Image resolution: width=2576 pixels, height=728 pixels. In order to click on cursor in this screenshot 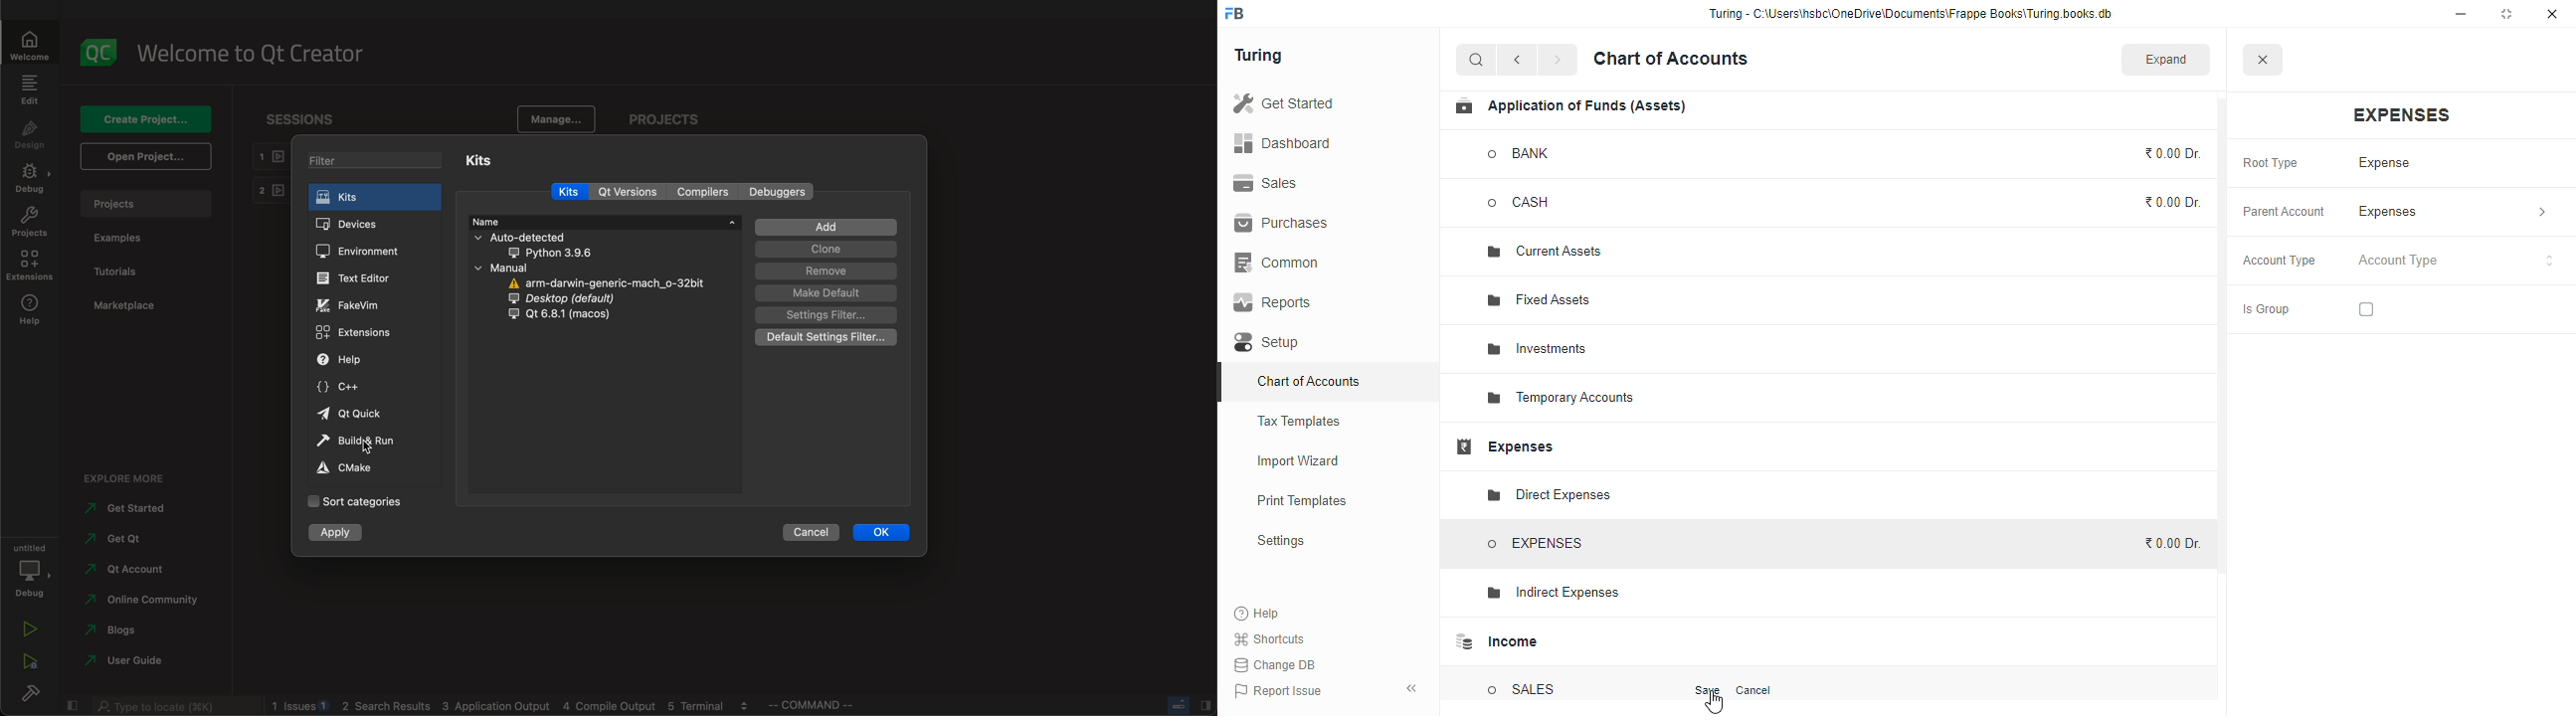, I will do `click(1714, 703)`.